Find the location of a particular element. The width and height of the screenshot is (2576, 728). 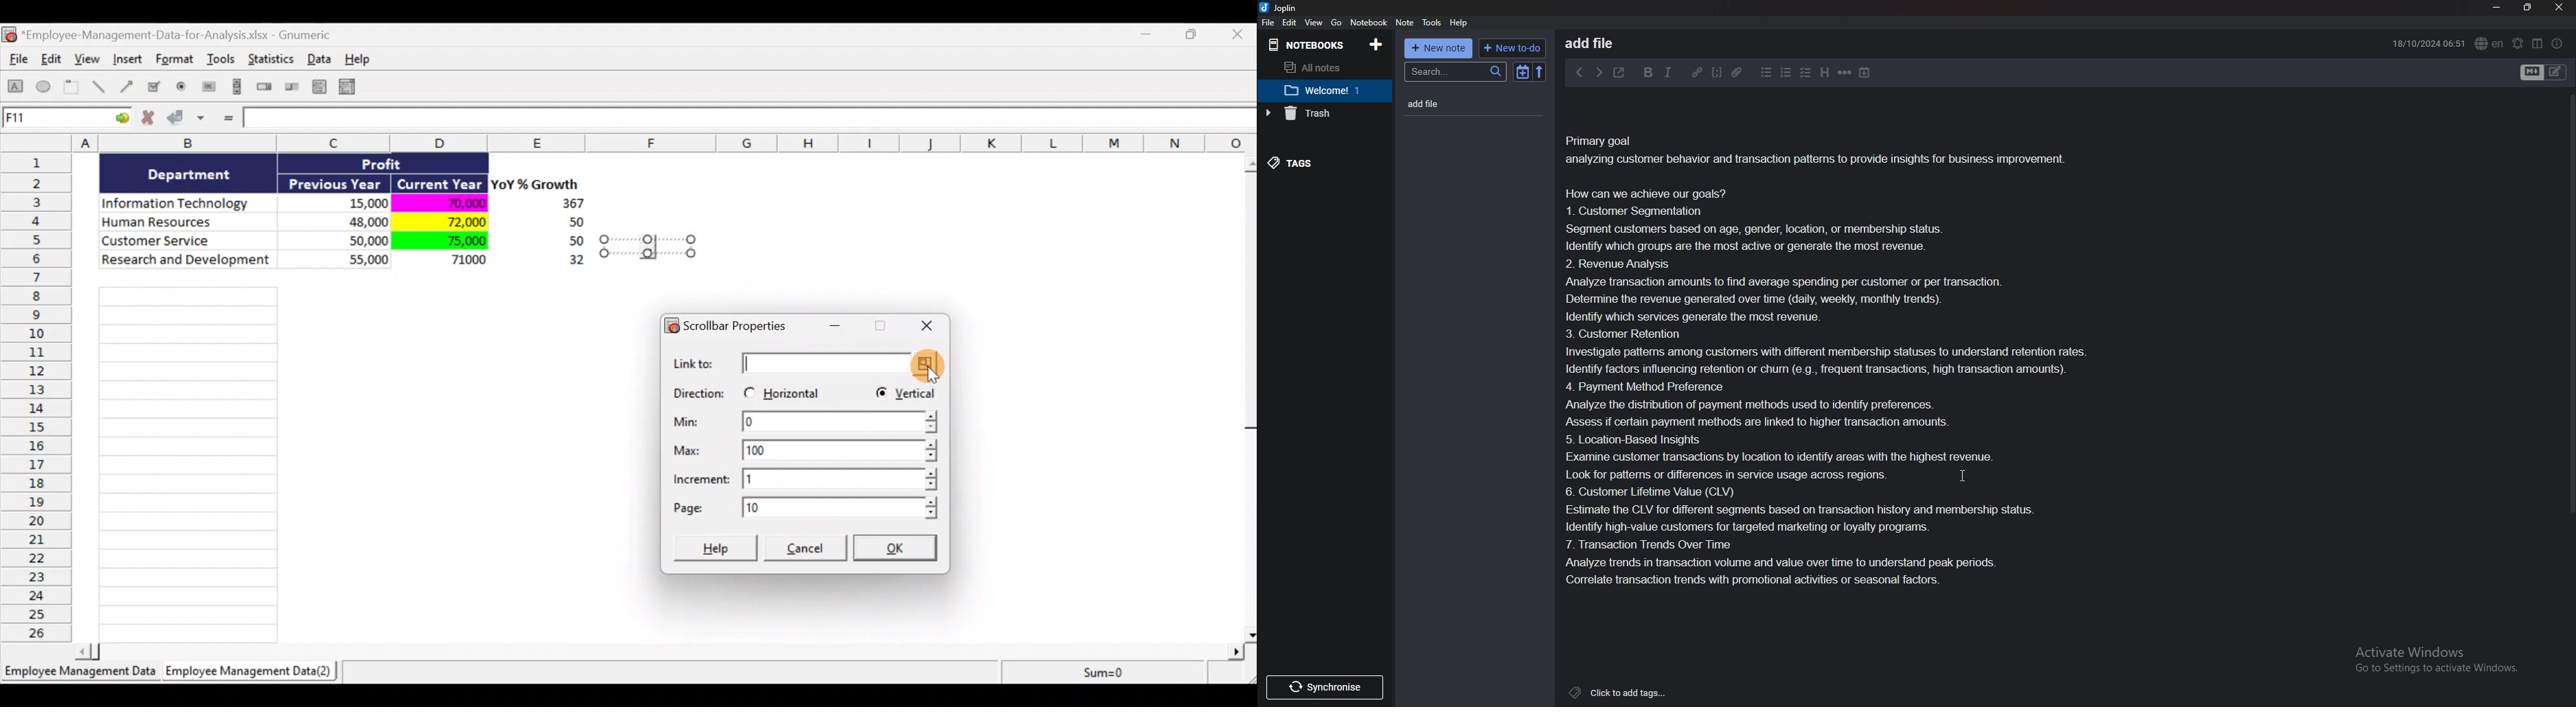

file is located at coordinates (1268, 22).